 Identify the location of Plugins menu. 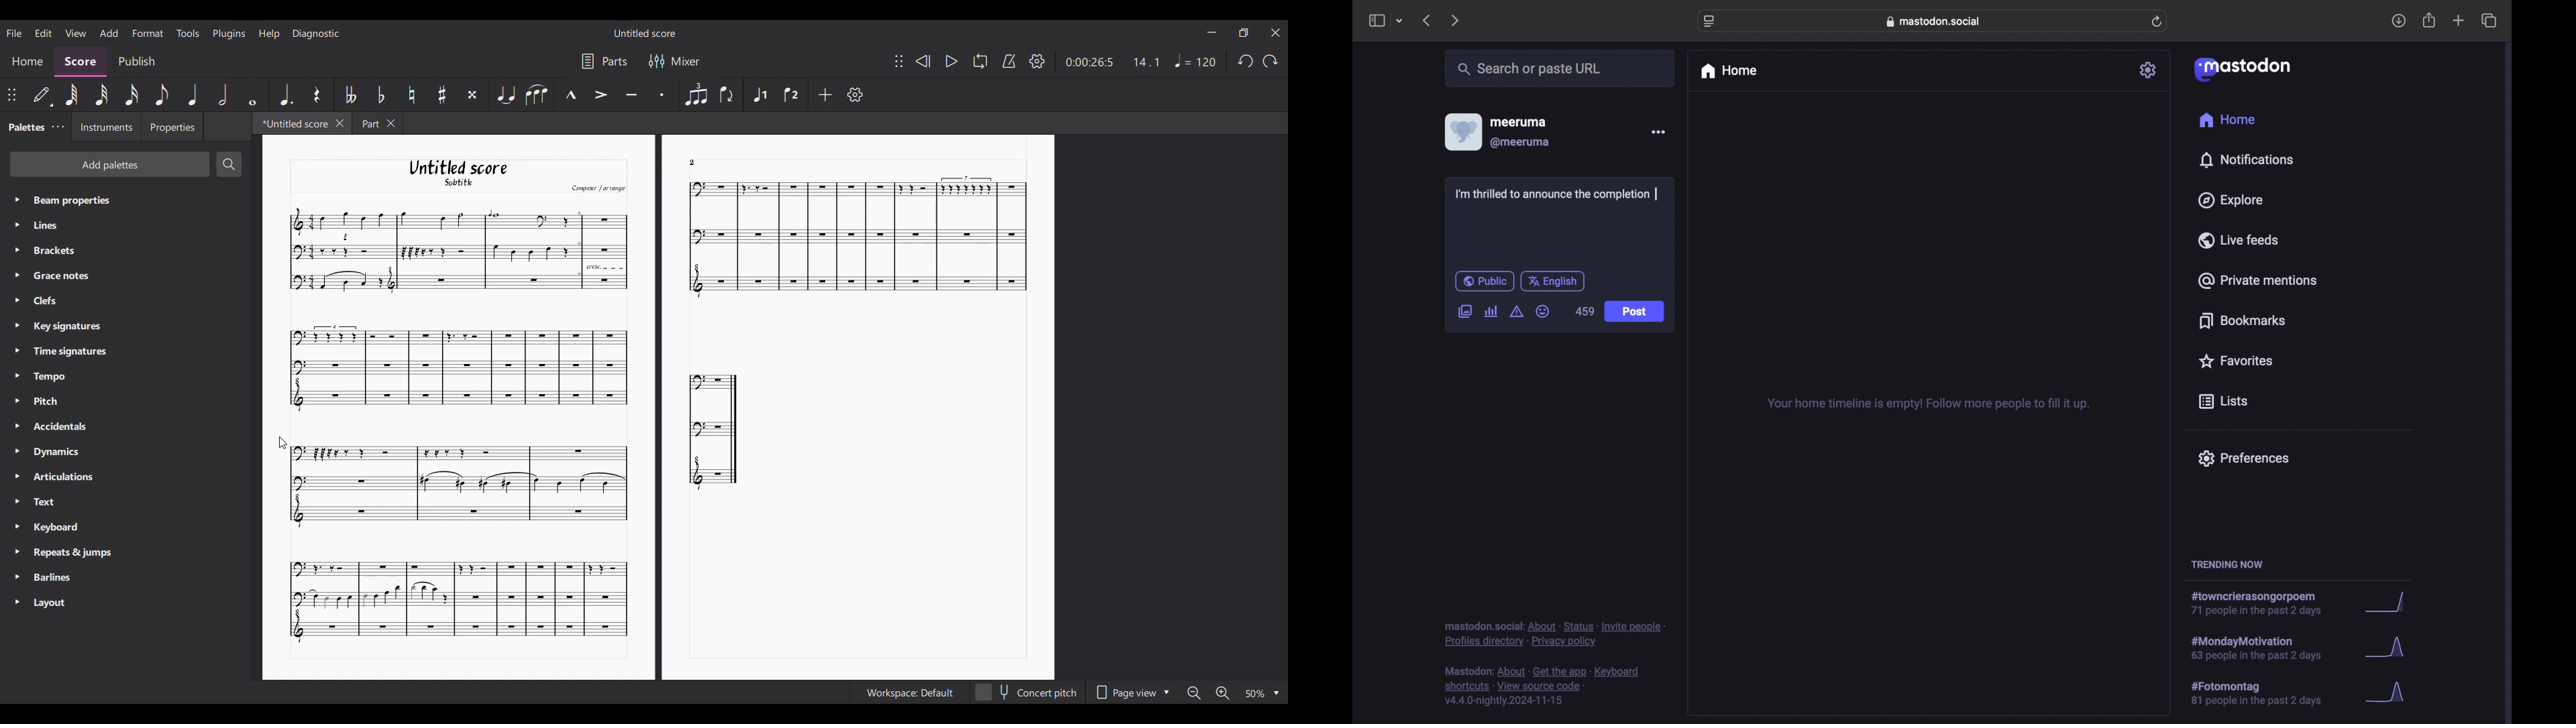
(229, 34).